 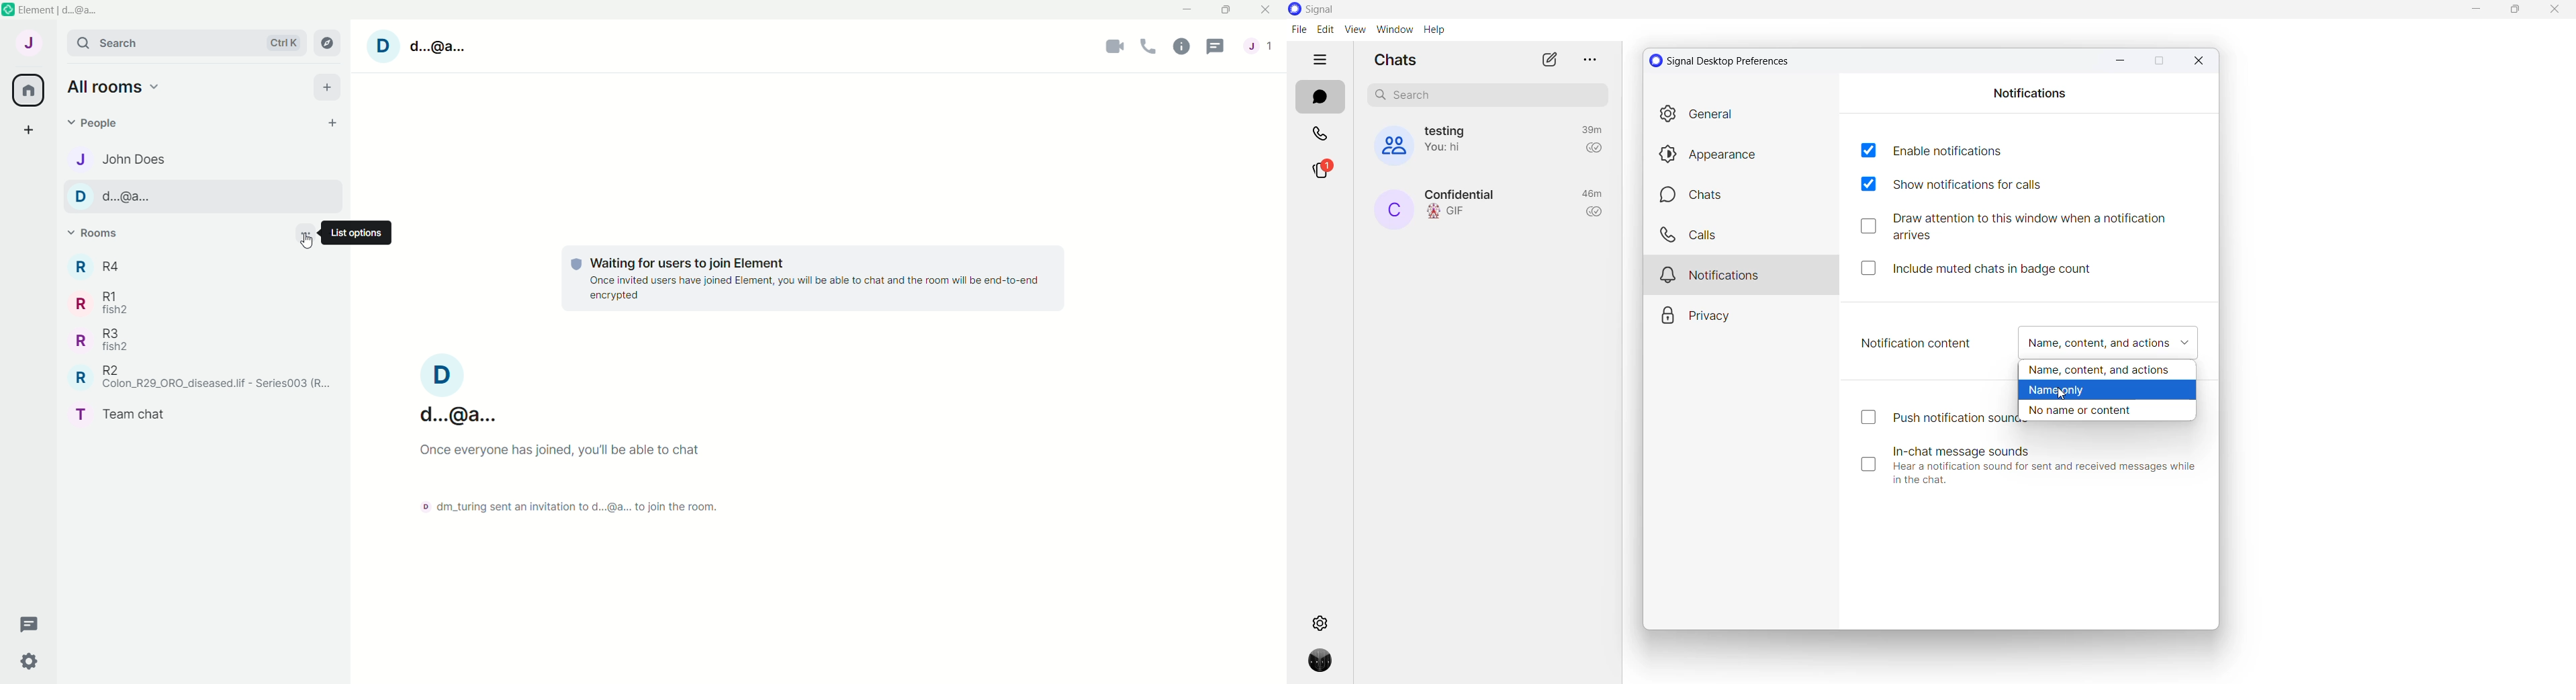 I want to click on notifications heading, so click(x=2031, y=92).